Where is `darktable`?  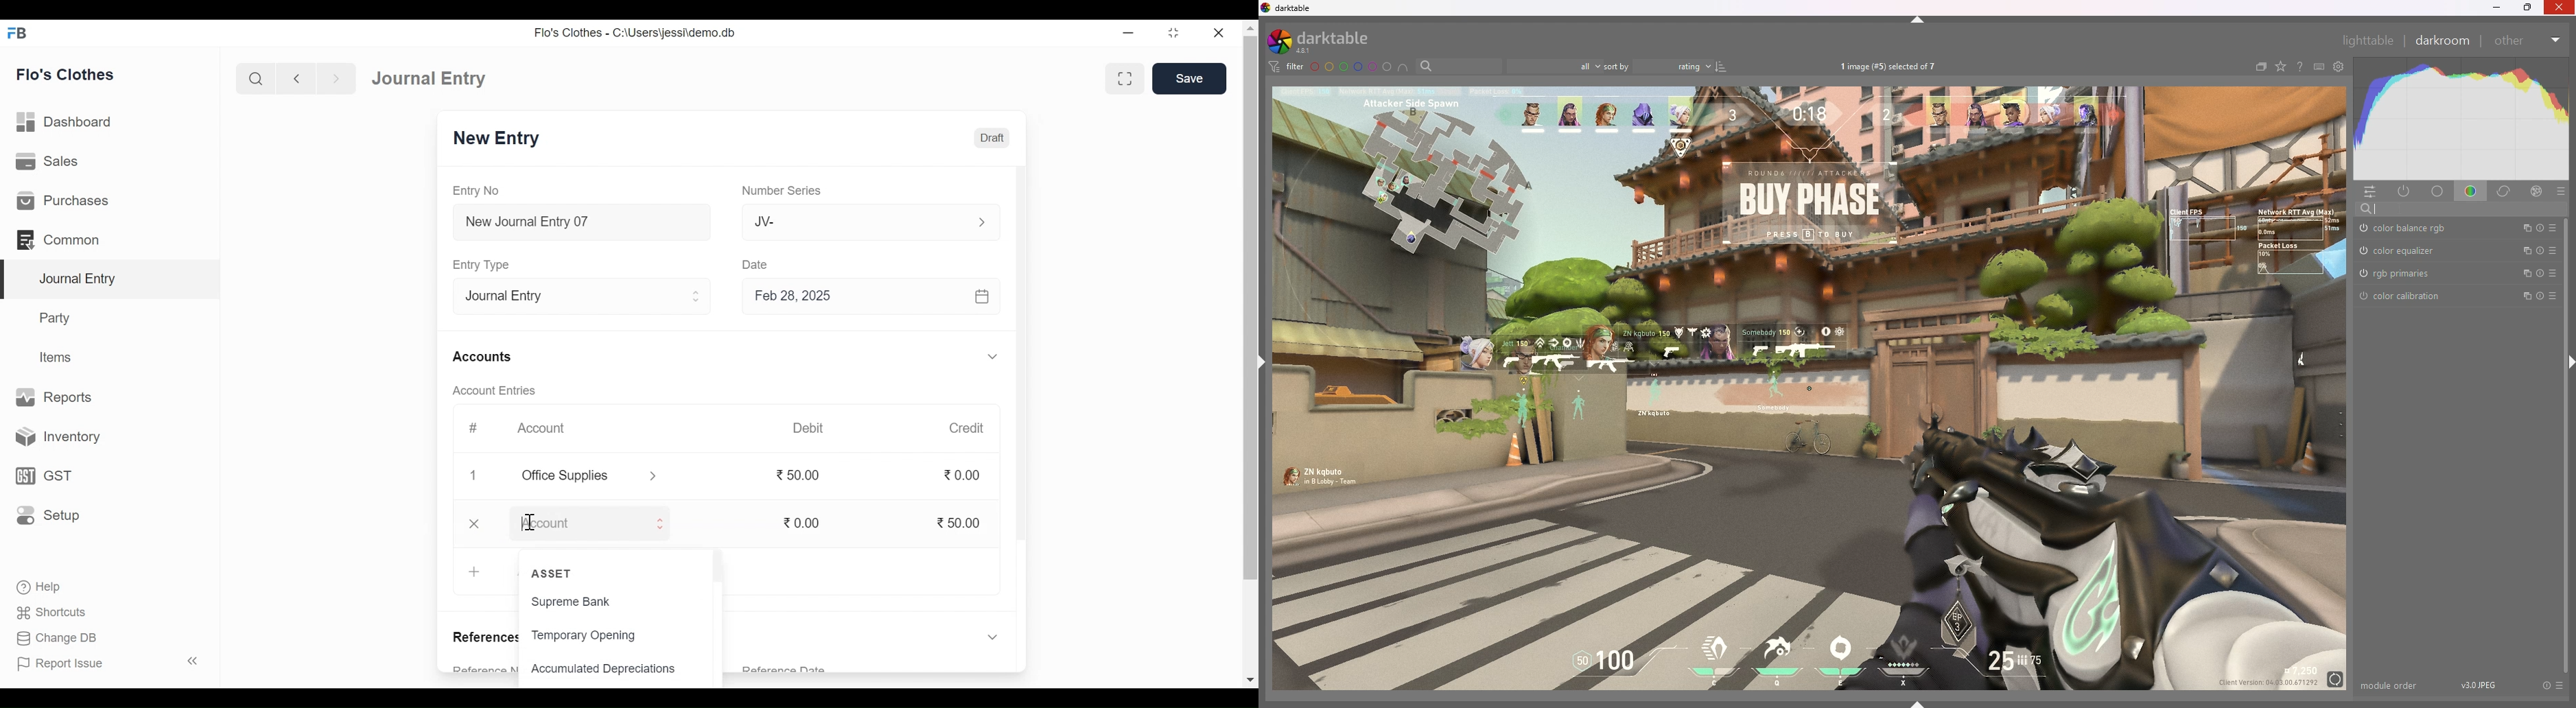 darktable is located at coordinates (1328, 41).